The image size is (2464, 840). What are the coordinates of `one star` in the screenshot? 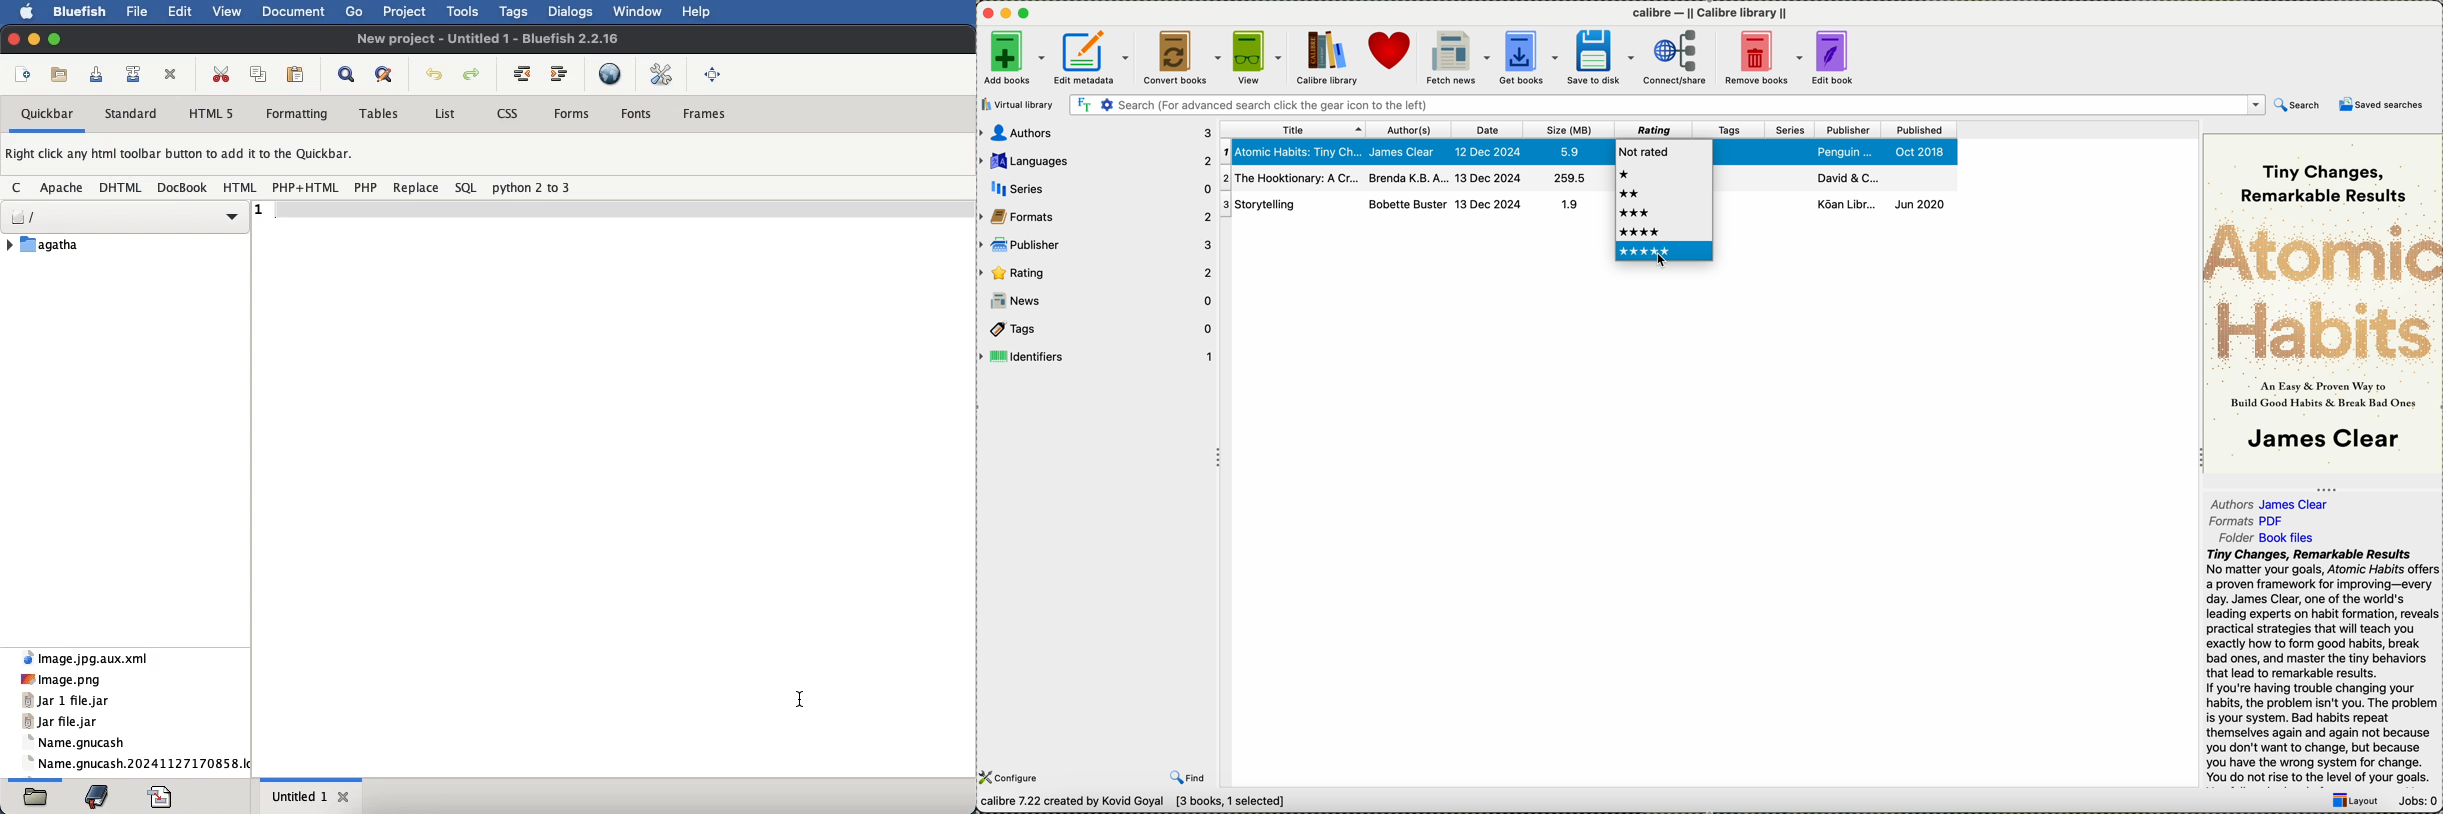 It's located at (1627, 174).